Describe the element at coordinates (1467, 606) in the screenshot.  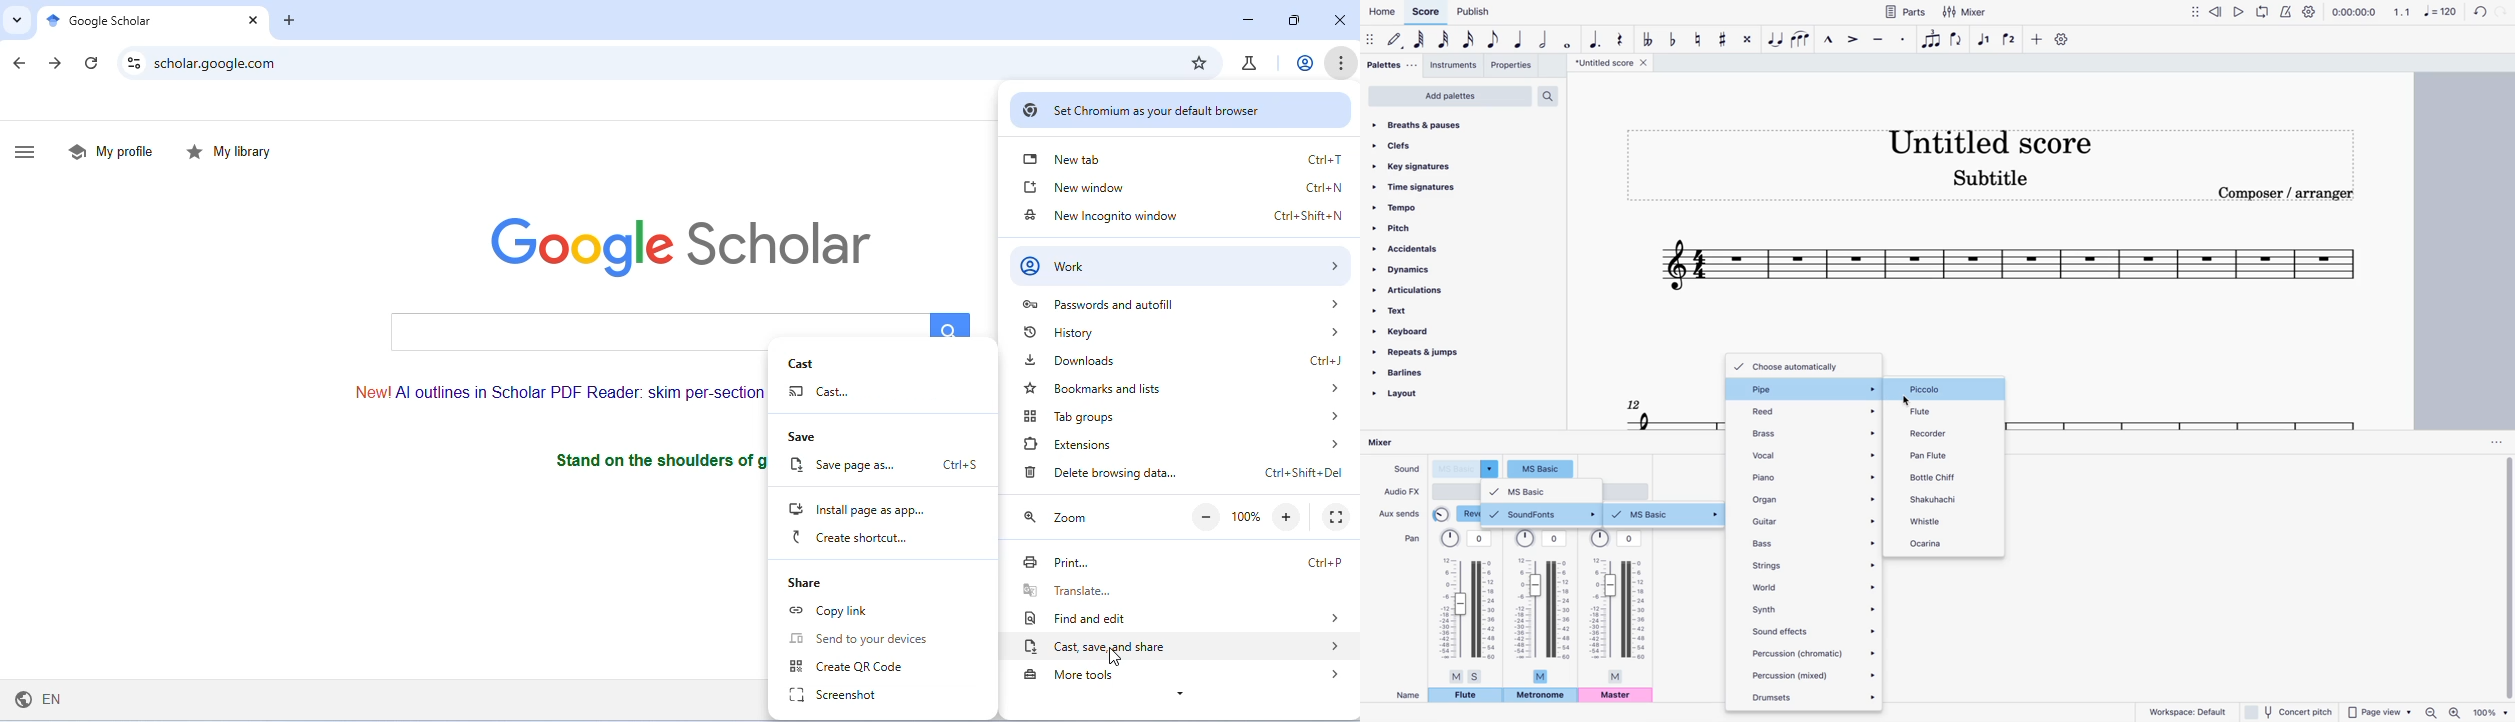
I see `pan` at that location.